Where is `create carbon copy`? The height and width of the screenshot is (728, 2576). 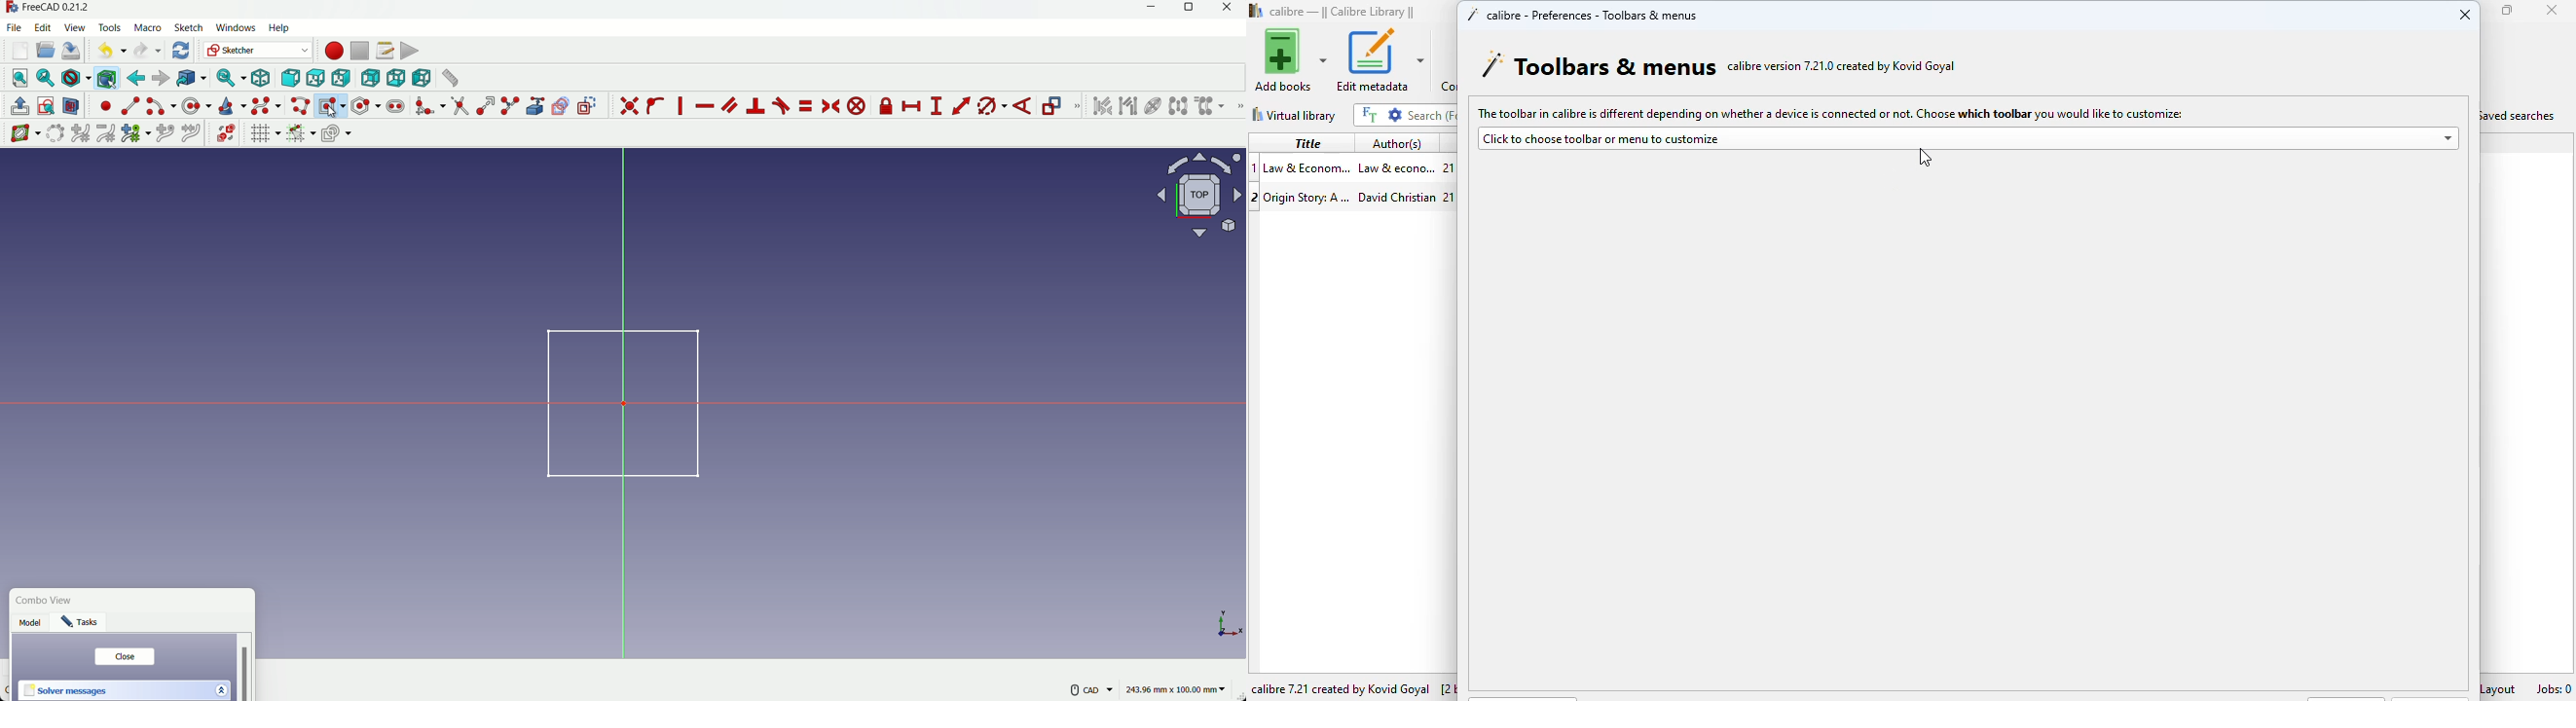
create carbon copy is located at coordinates (560, 106).